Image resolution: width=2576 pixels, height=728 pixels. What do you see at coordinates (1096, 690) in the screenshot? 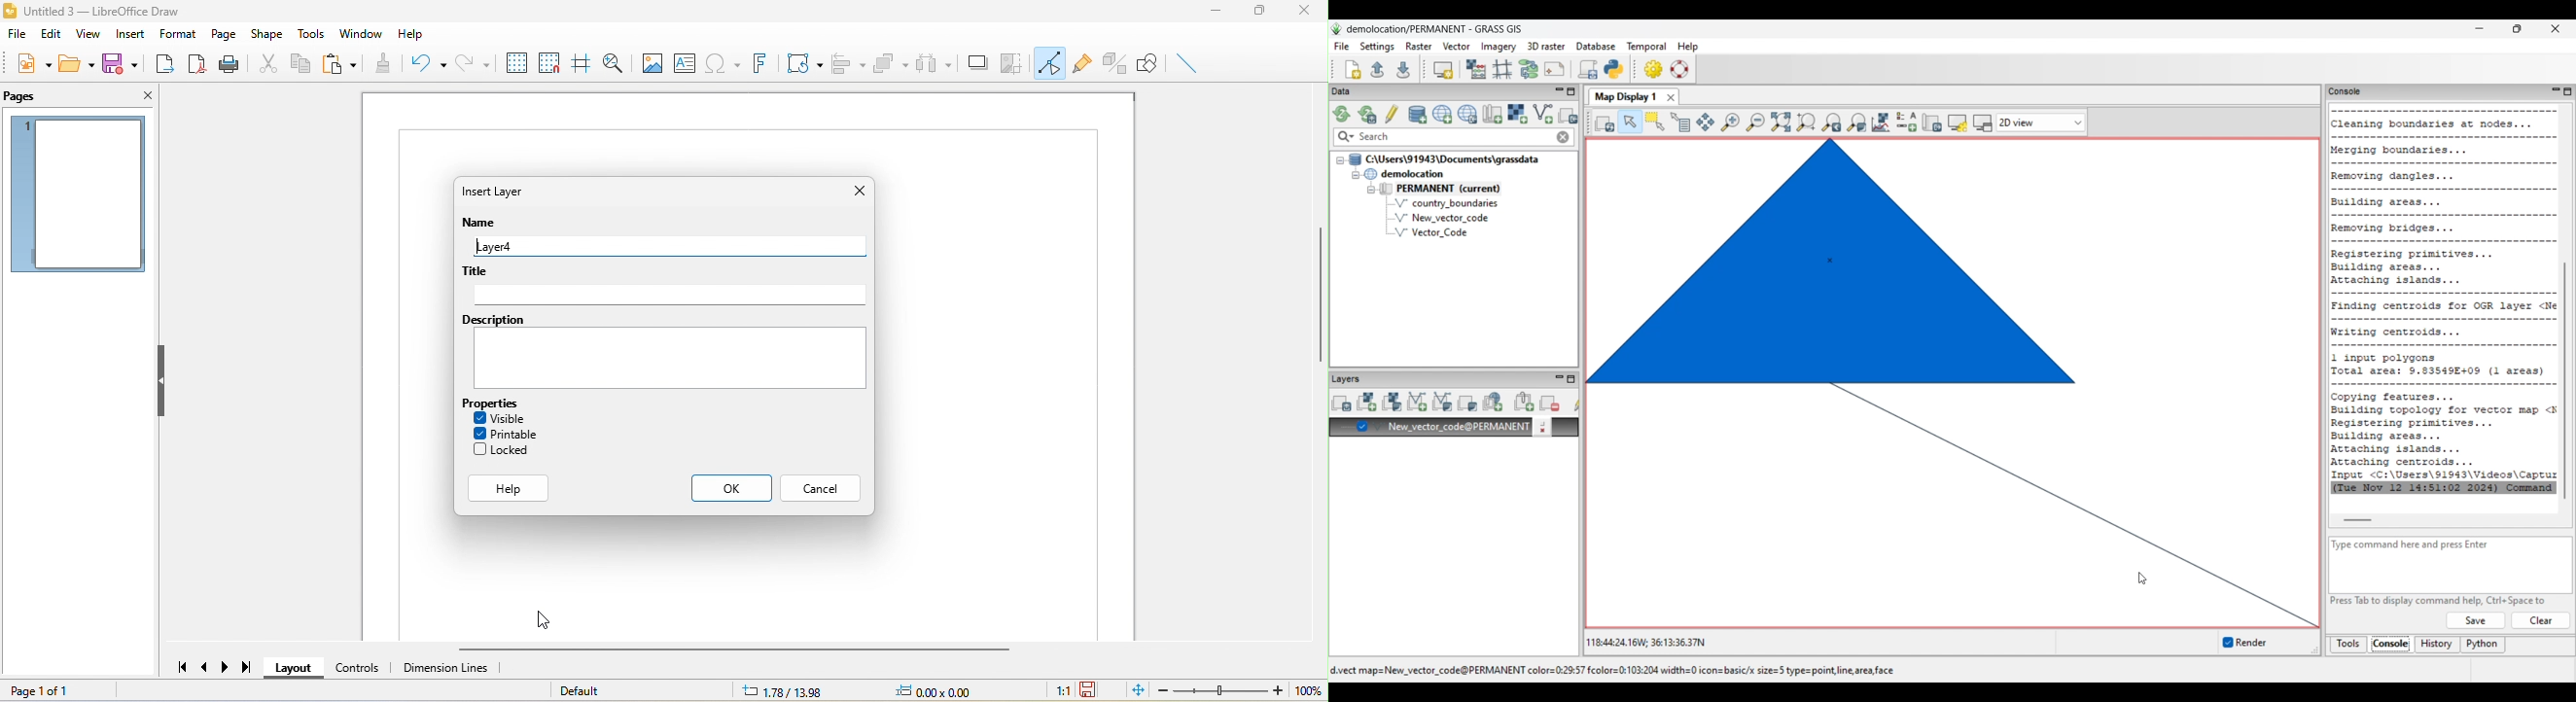
I see `the document has not been modified since the last save` at bounding box center [1096, 690].